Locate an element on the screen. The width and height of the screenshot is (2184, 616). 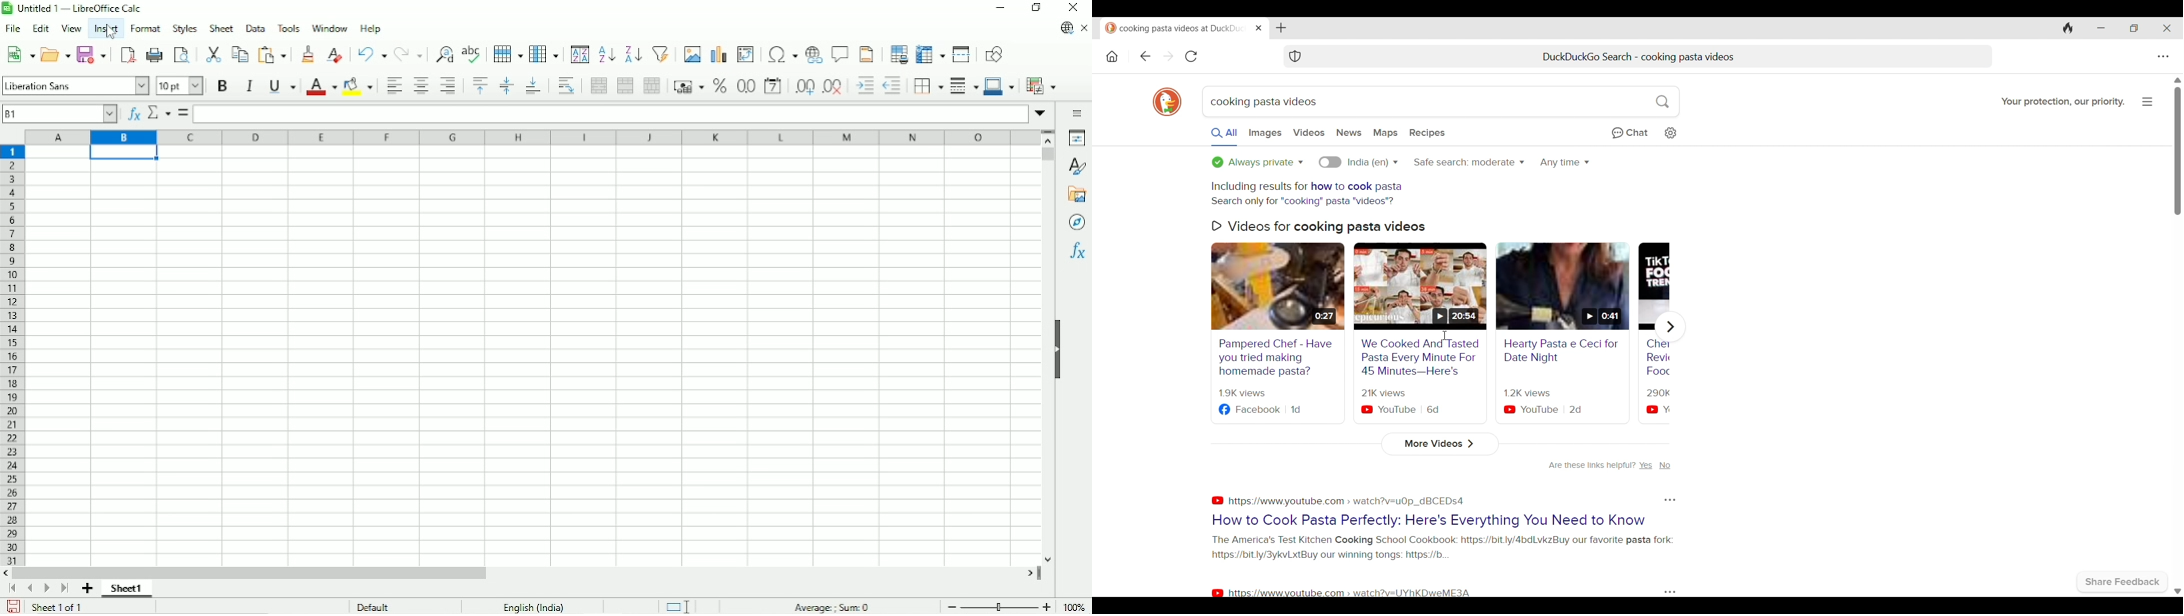
Show interface in a smaller tab is located at coordinates (2135, 28).